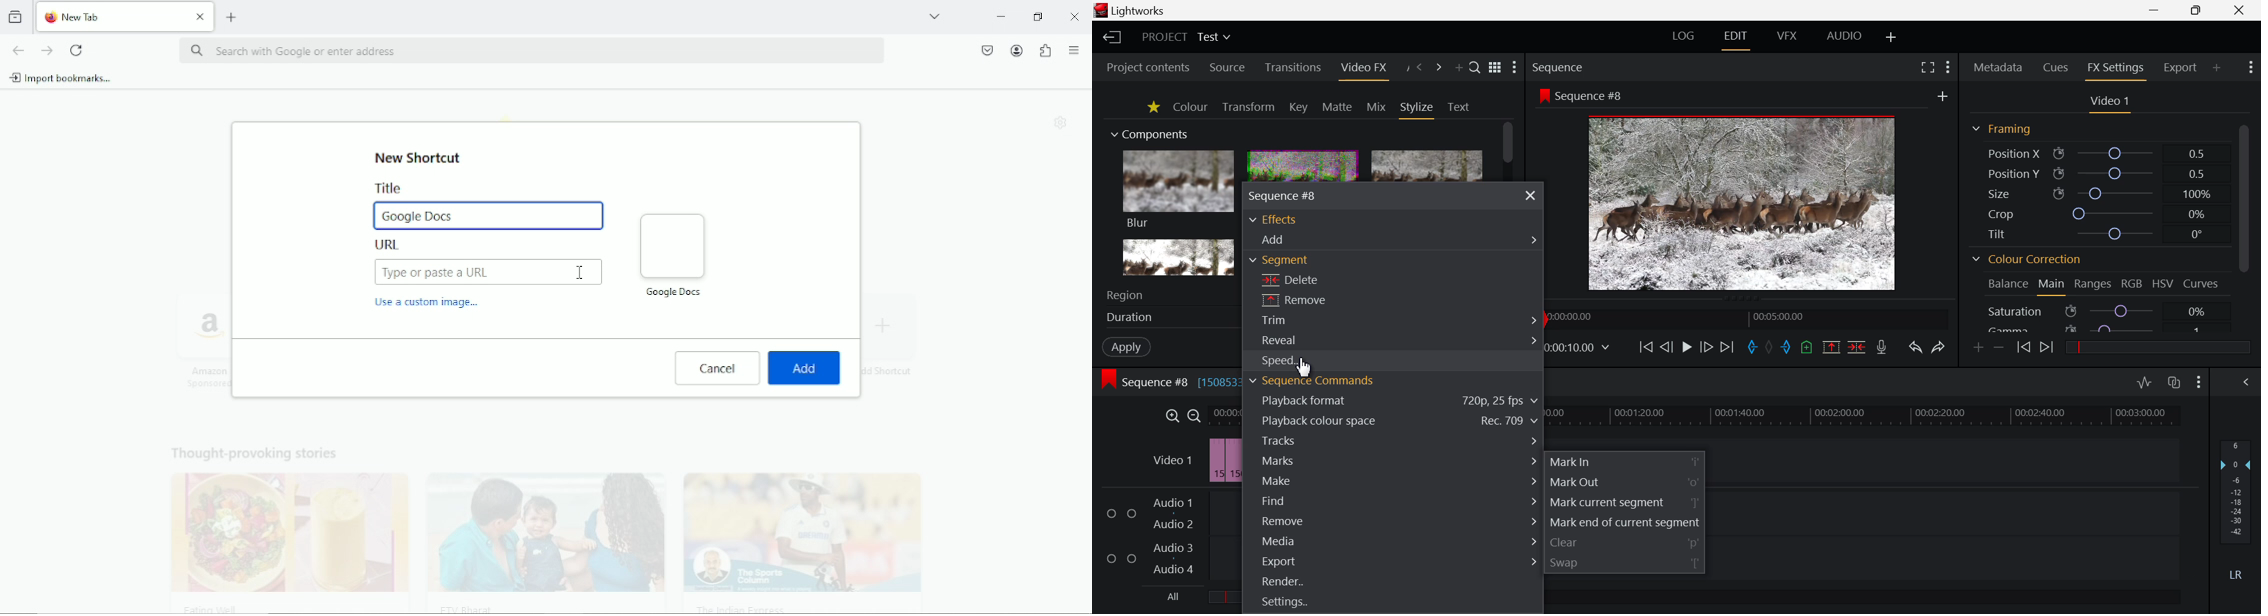  Describe the element at coordinates (1015, 50) in the screenshot. I see `account` at that location.